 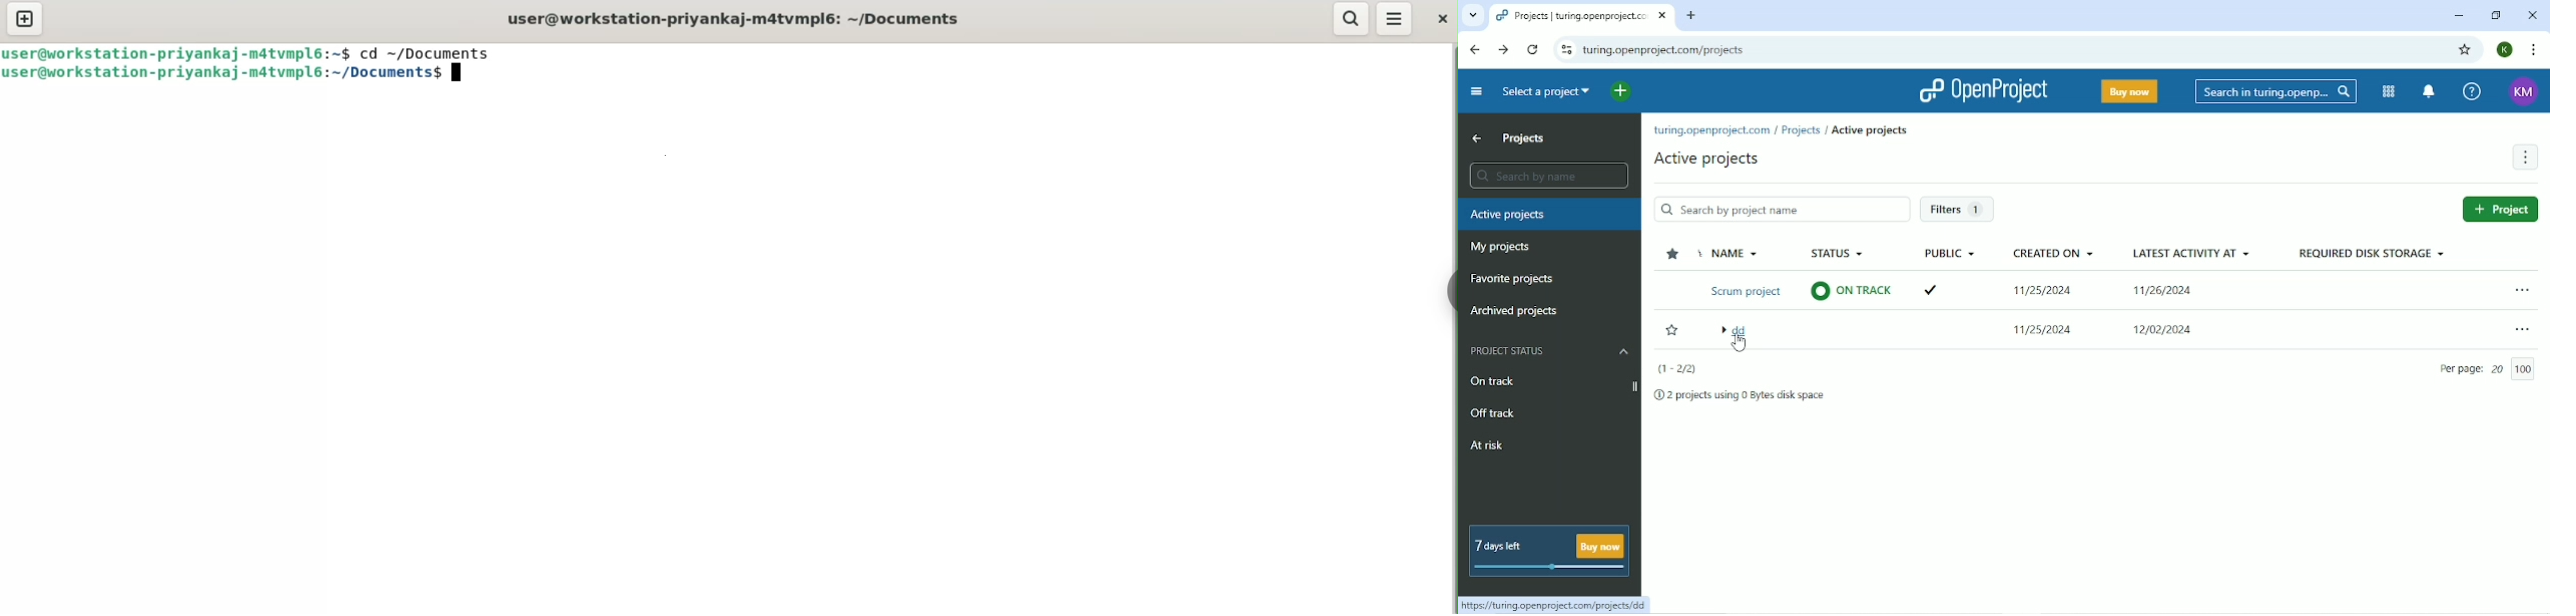 What do you see at coordinates (1567, 50) in the screenshot?
I see `View site information` at bounding box center [1567, 50].